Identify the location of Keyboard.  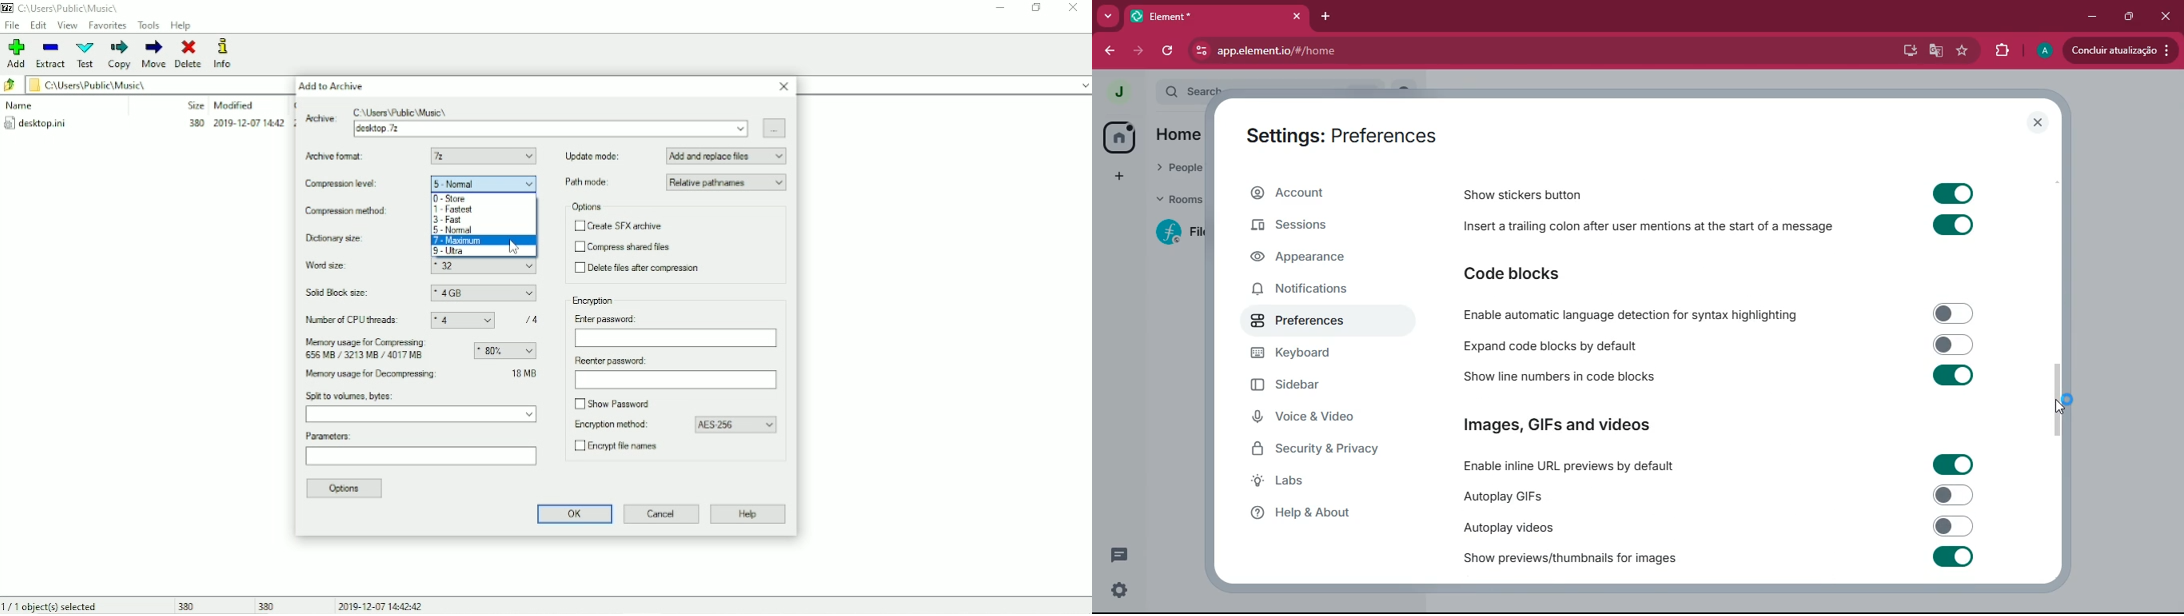
(1309, 353).